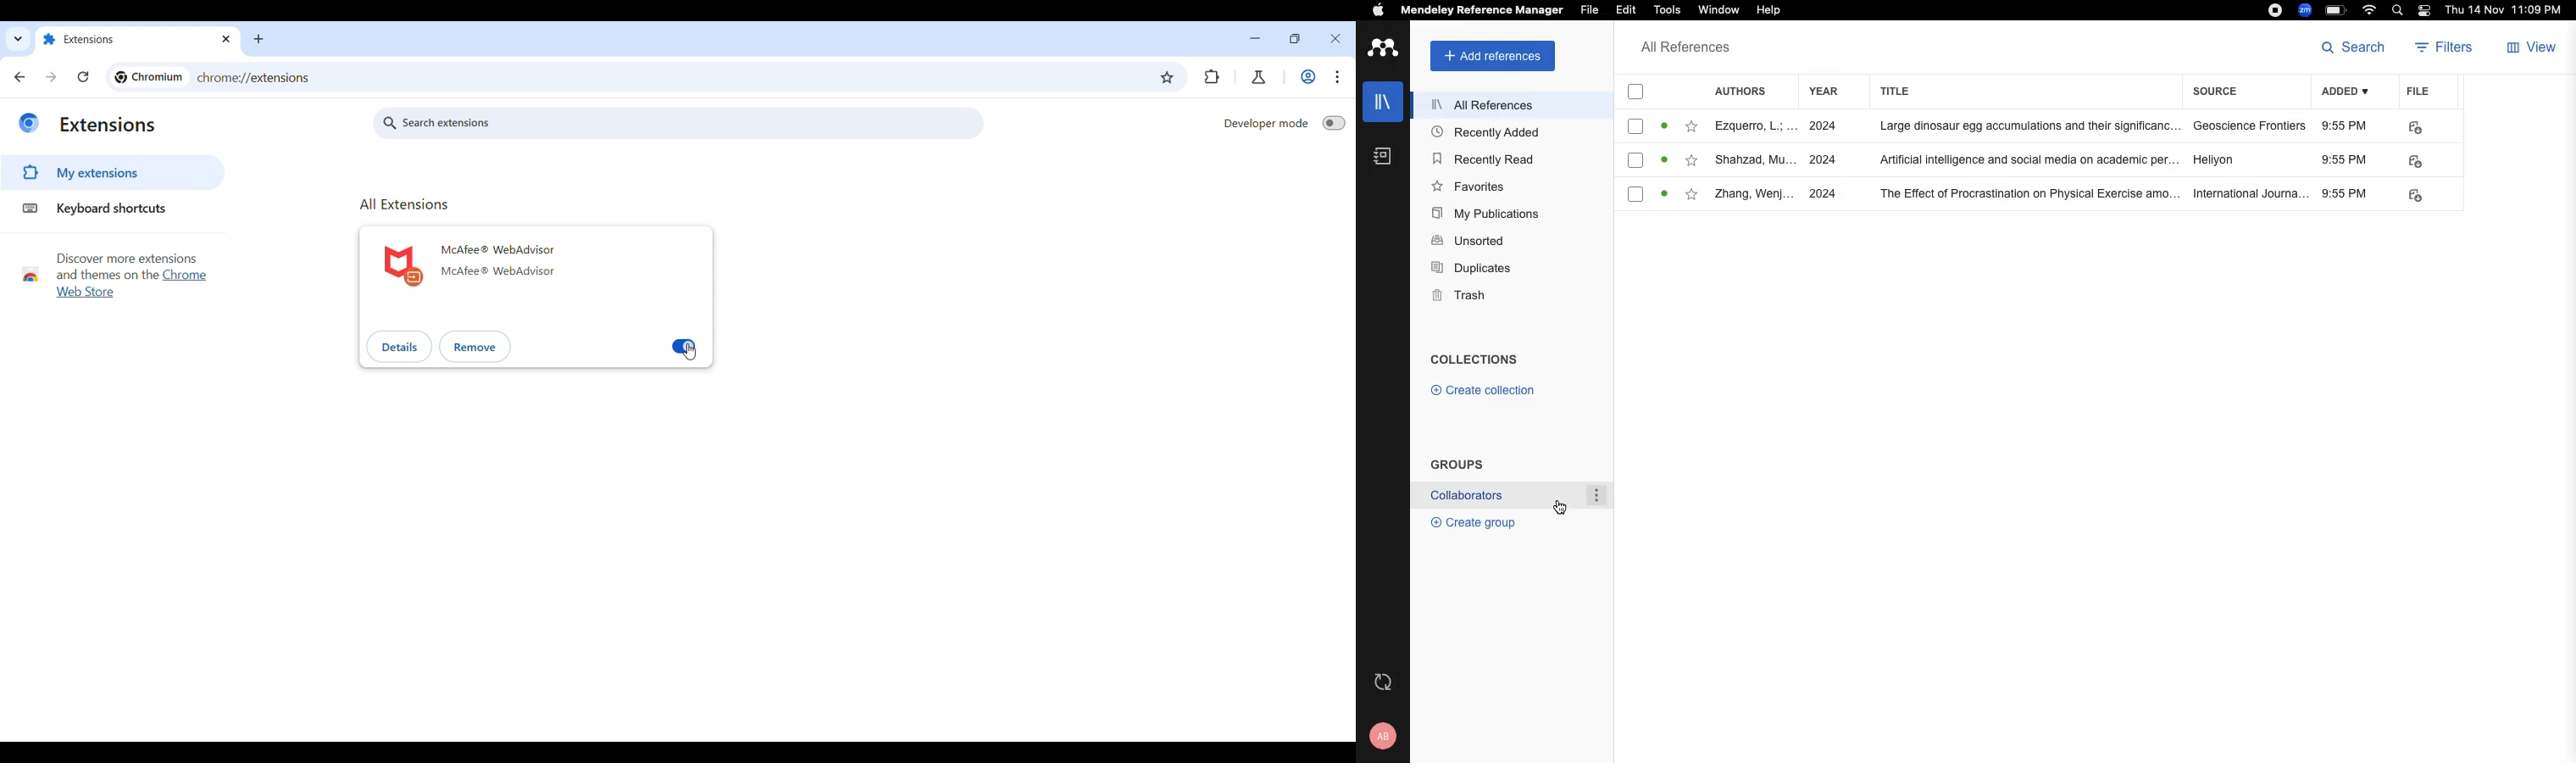 Image resolution: width=2576 pixels, height=784 pixels. What do you see at coordinates (1824, 91) in the screenshot?
I see `year` at bounding box center [1824, 91].